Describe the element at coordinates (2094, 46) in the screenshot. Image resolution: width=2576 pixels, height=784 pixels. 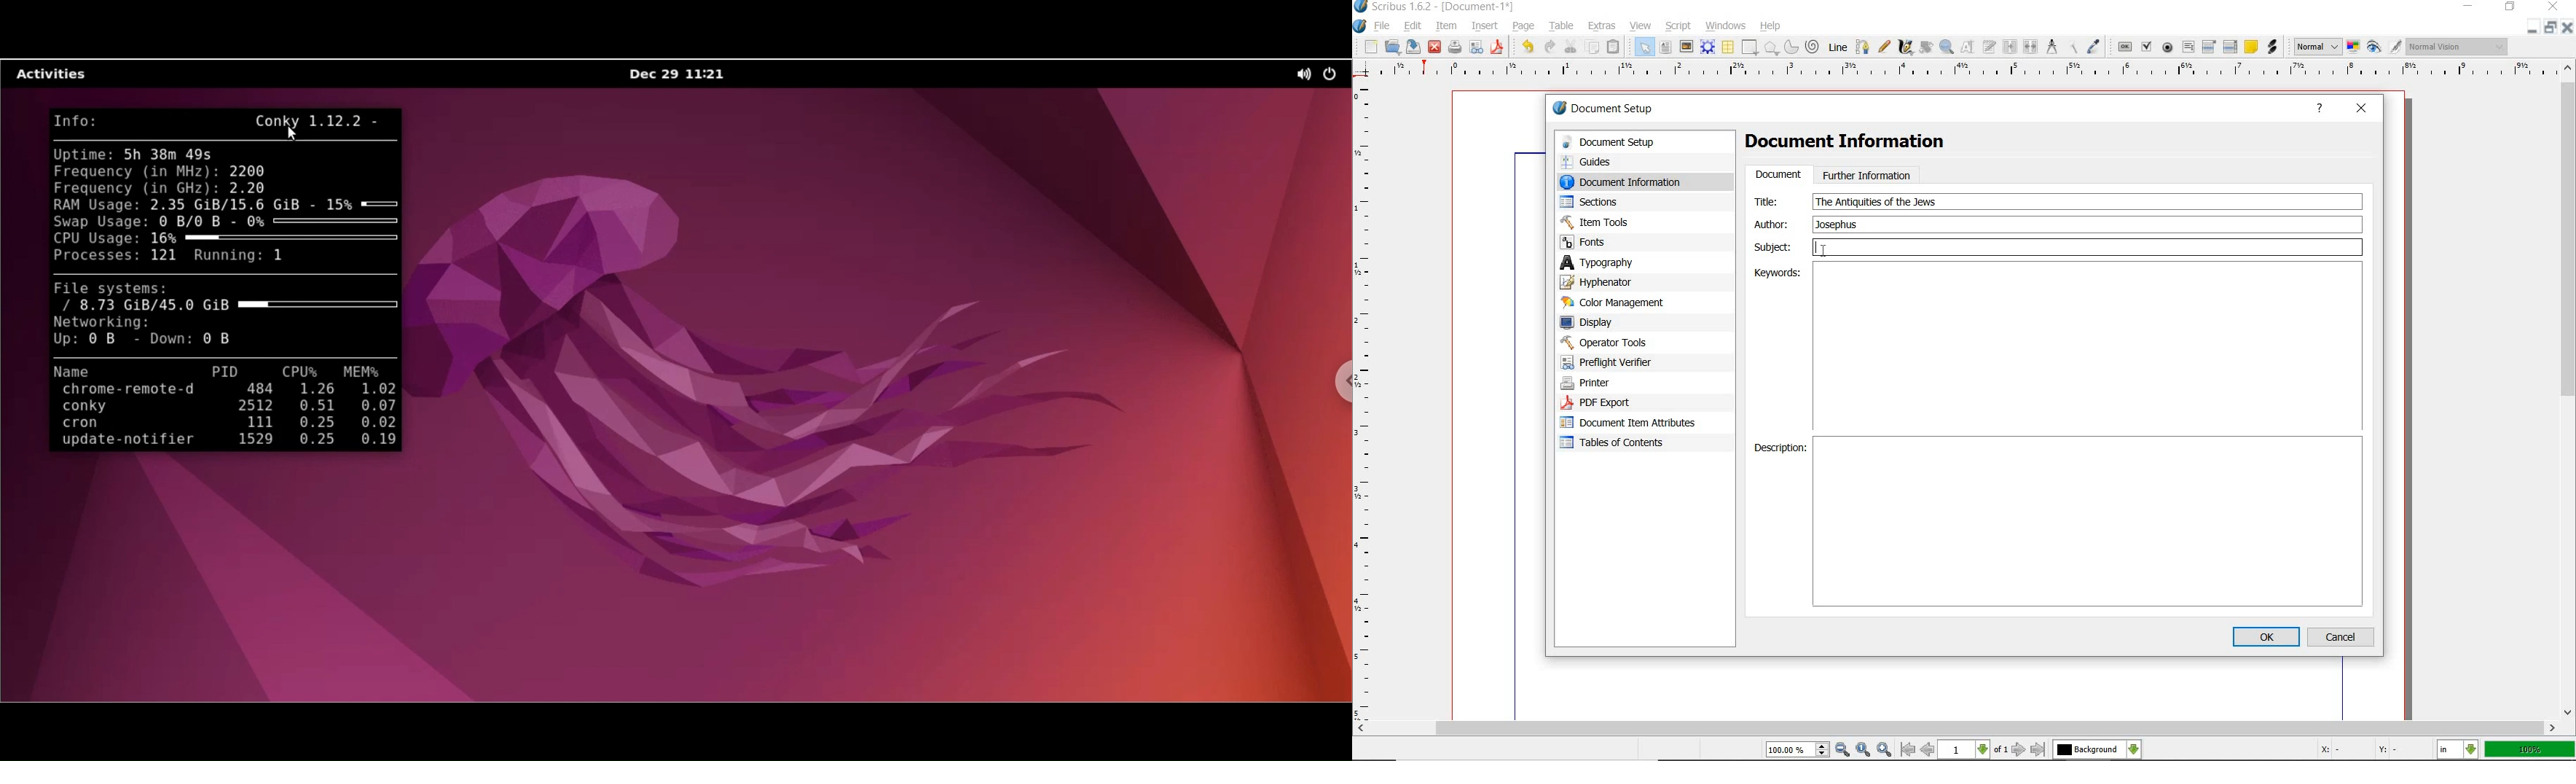
I see `eye dropper` at that location.